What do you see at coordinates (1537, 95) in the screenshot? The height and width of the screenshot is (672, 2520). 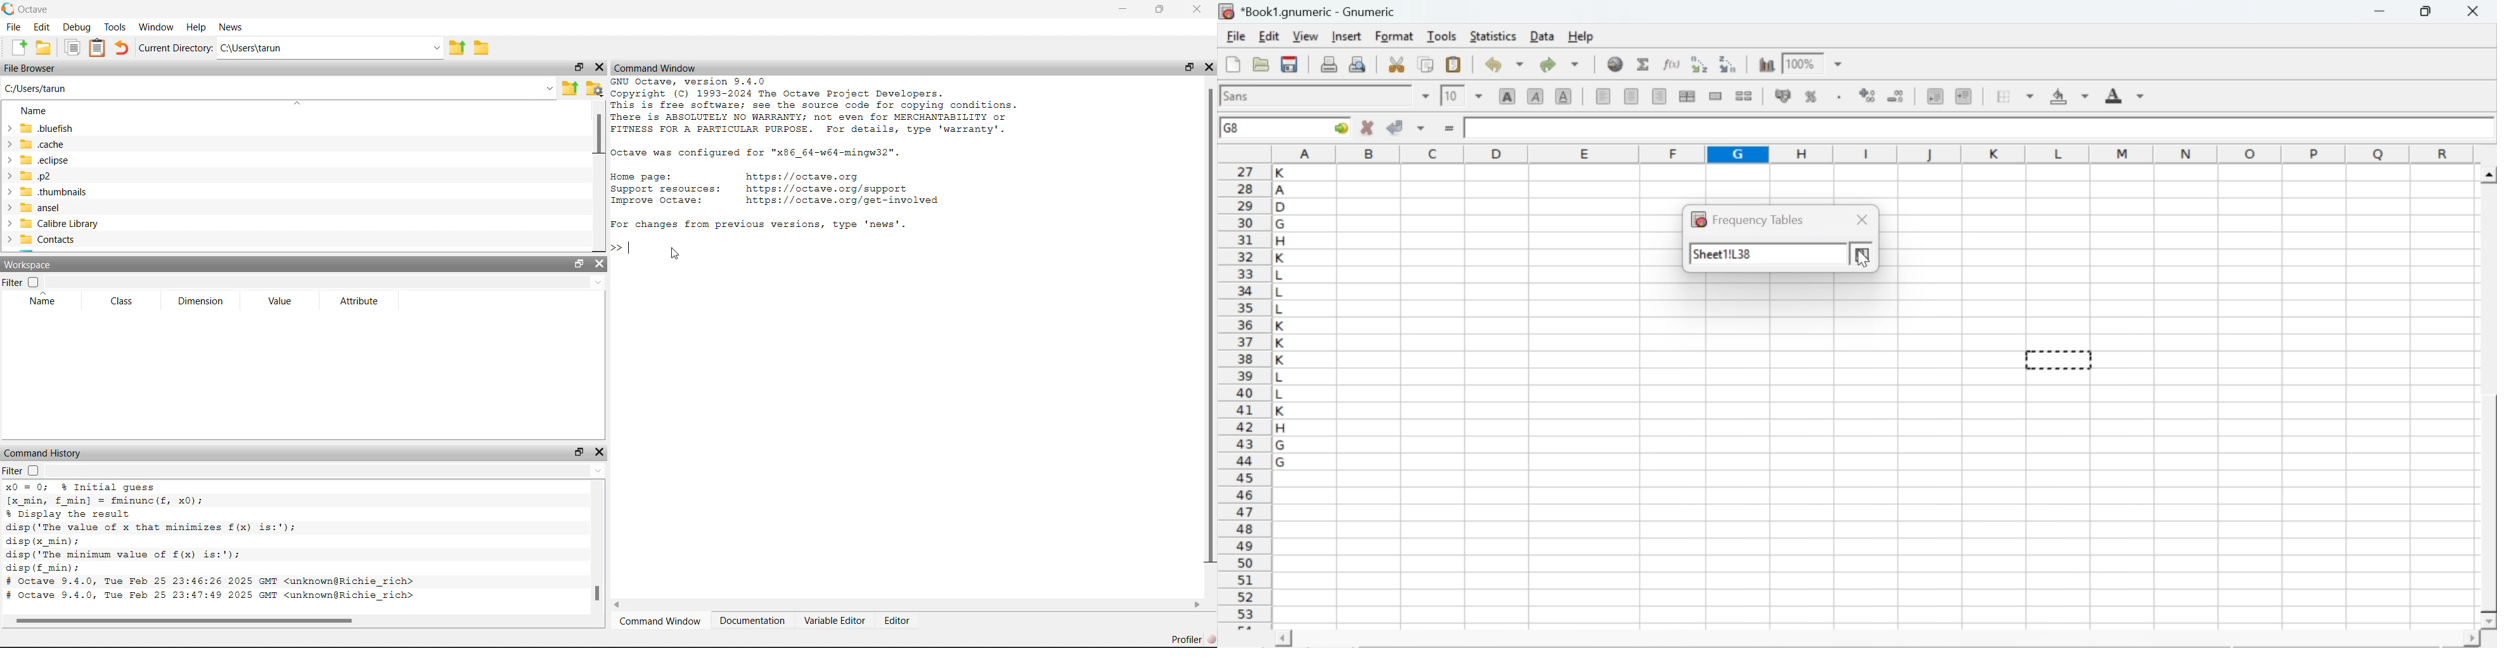 I see `italic` at bounding box center [1537, 95].